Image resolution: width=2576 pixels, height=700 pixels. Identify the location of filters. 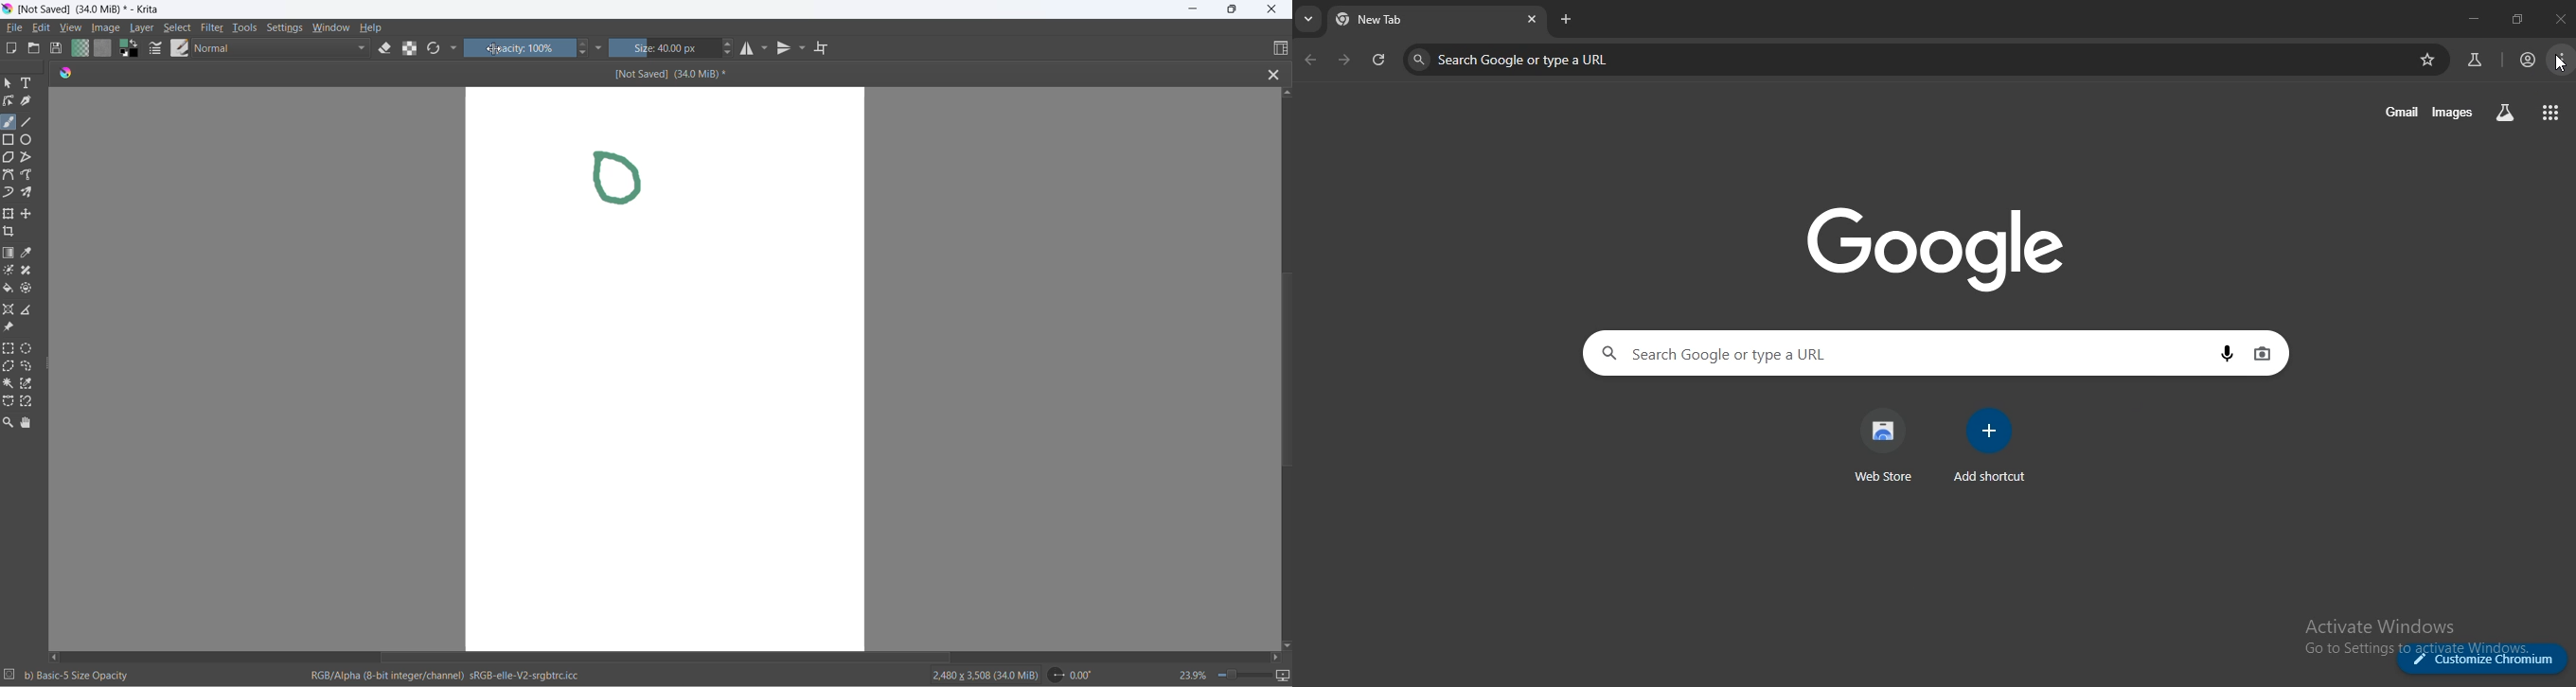
(214, 29).